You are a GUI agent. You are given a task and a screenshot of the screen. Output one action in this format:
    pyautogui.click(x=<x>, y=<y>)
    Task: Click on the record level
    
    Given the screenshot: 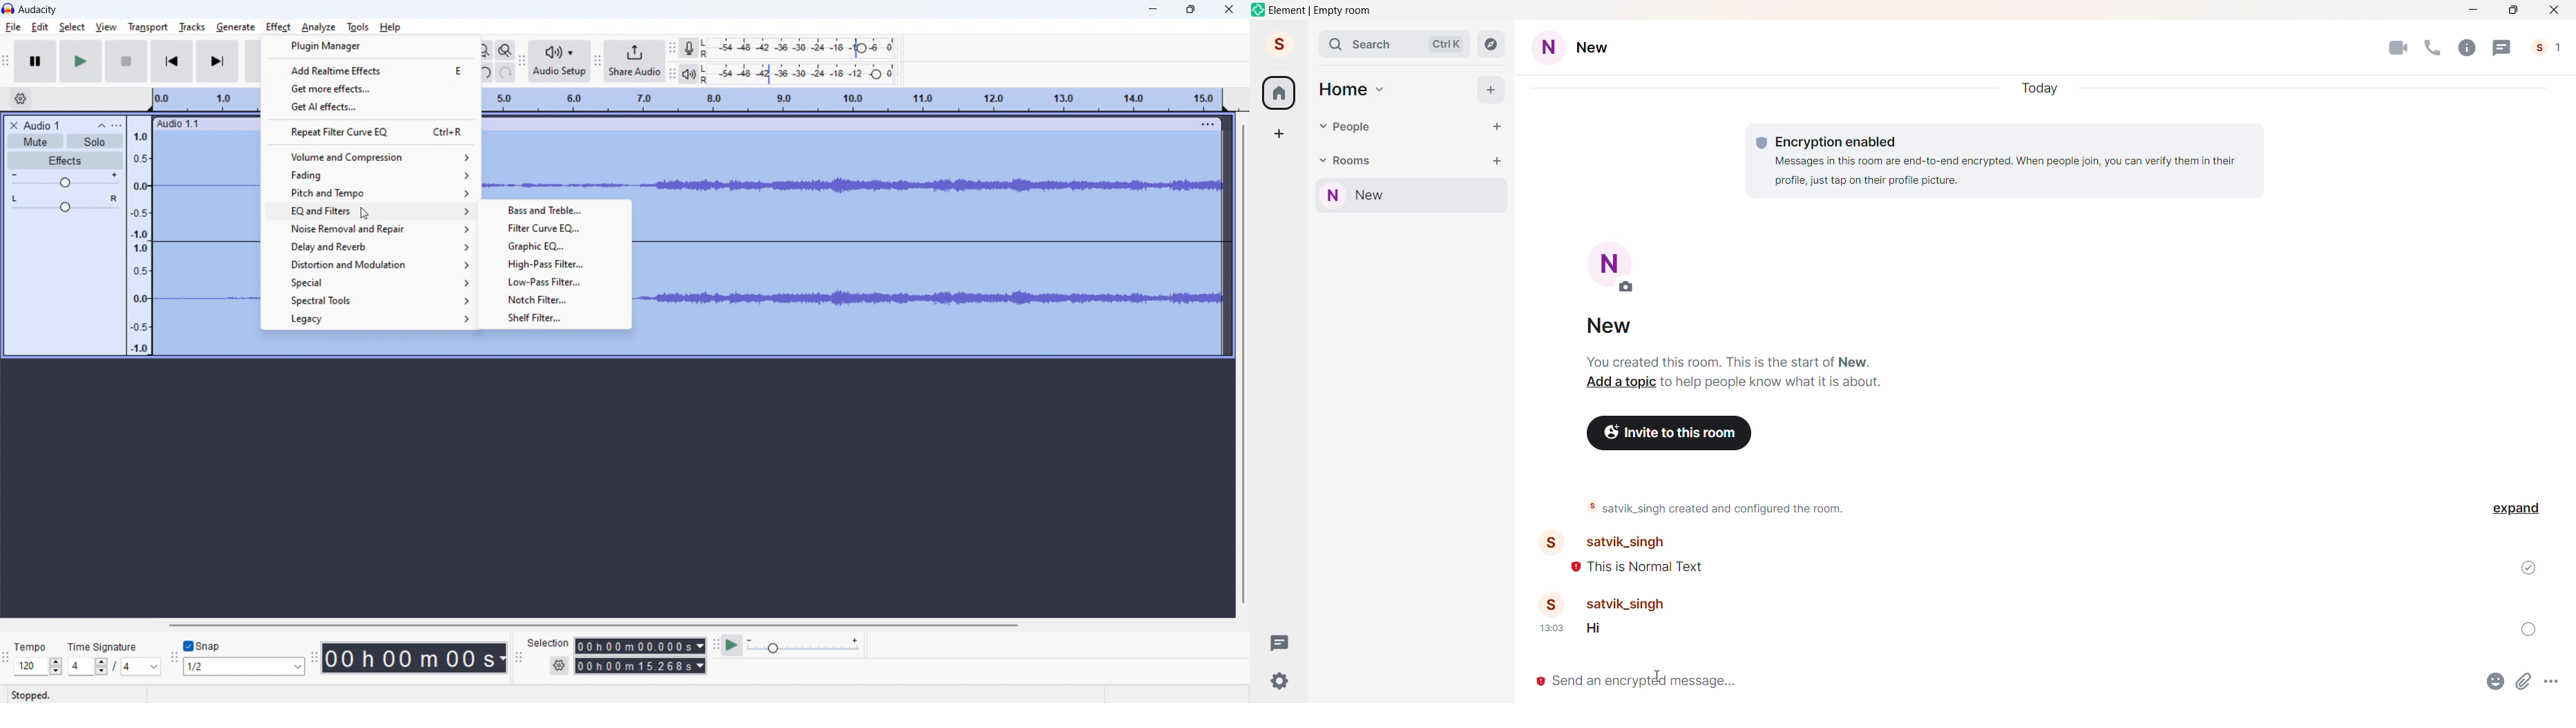 What is the action you would take?
    pyautogui.click(x=803, y=48)
    